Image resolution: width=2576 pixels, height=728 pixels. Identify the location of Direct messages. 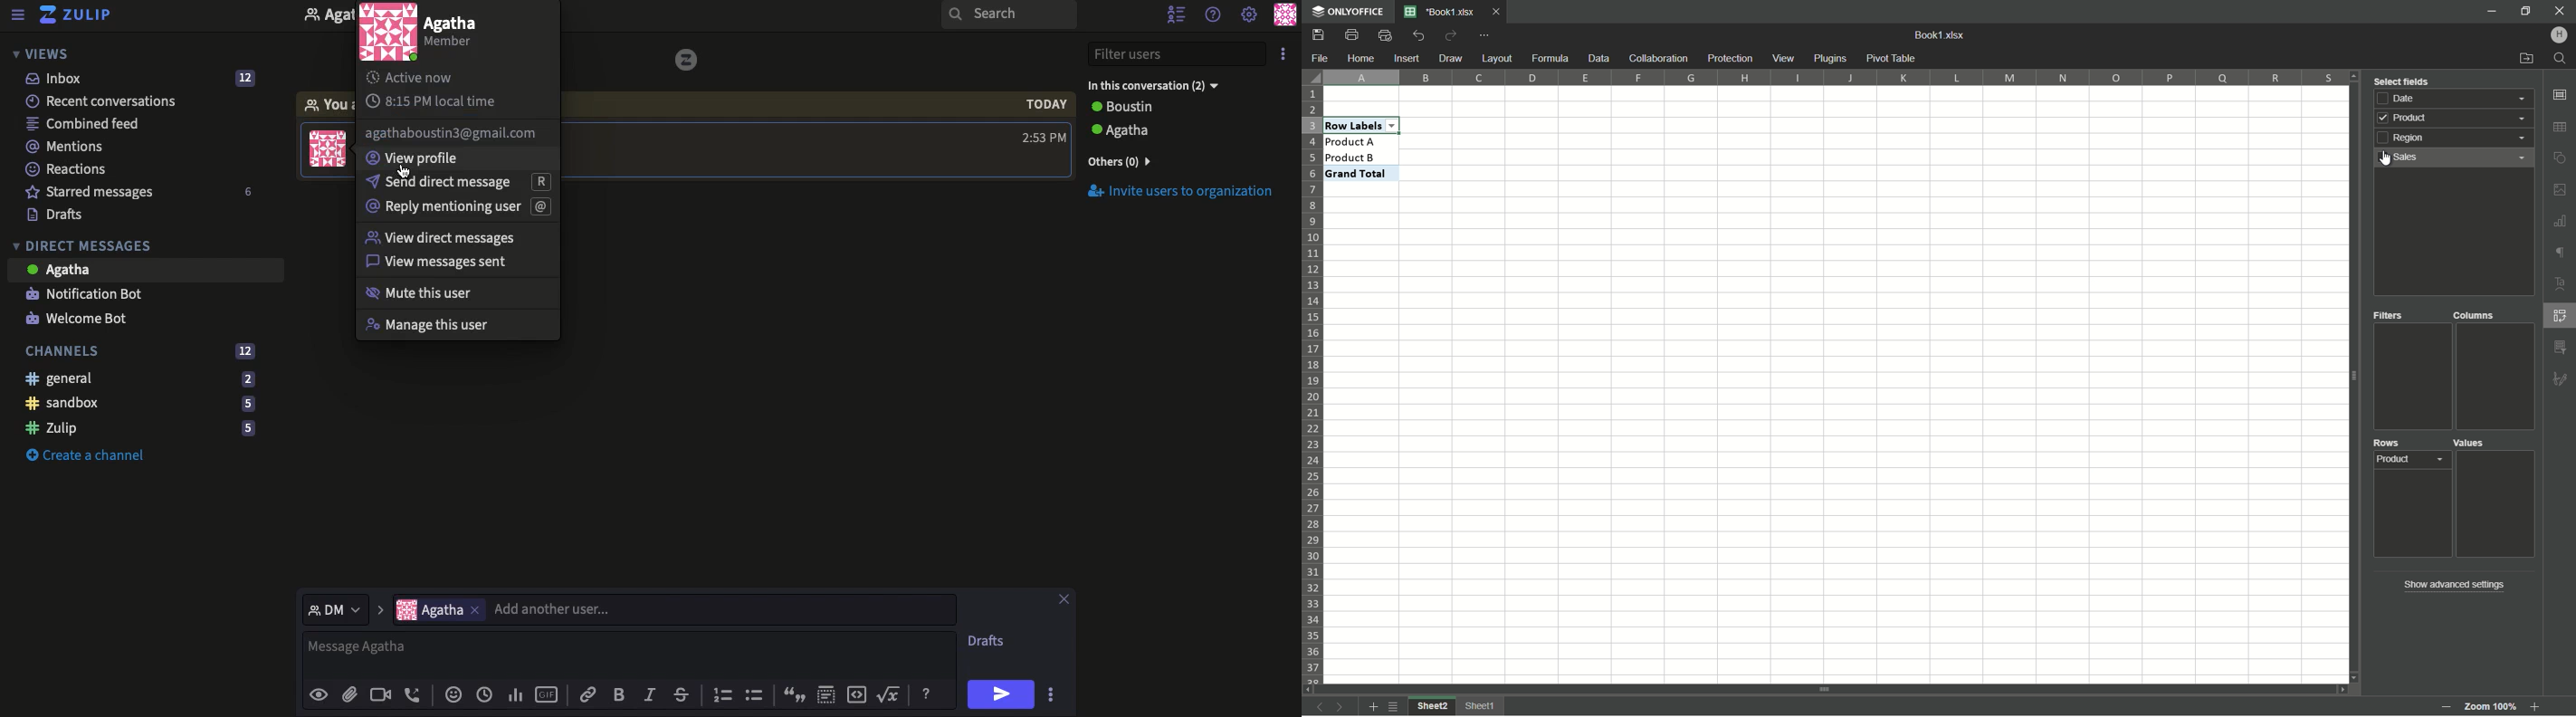
(87, 244).